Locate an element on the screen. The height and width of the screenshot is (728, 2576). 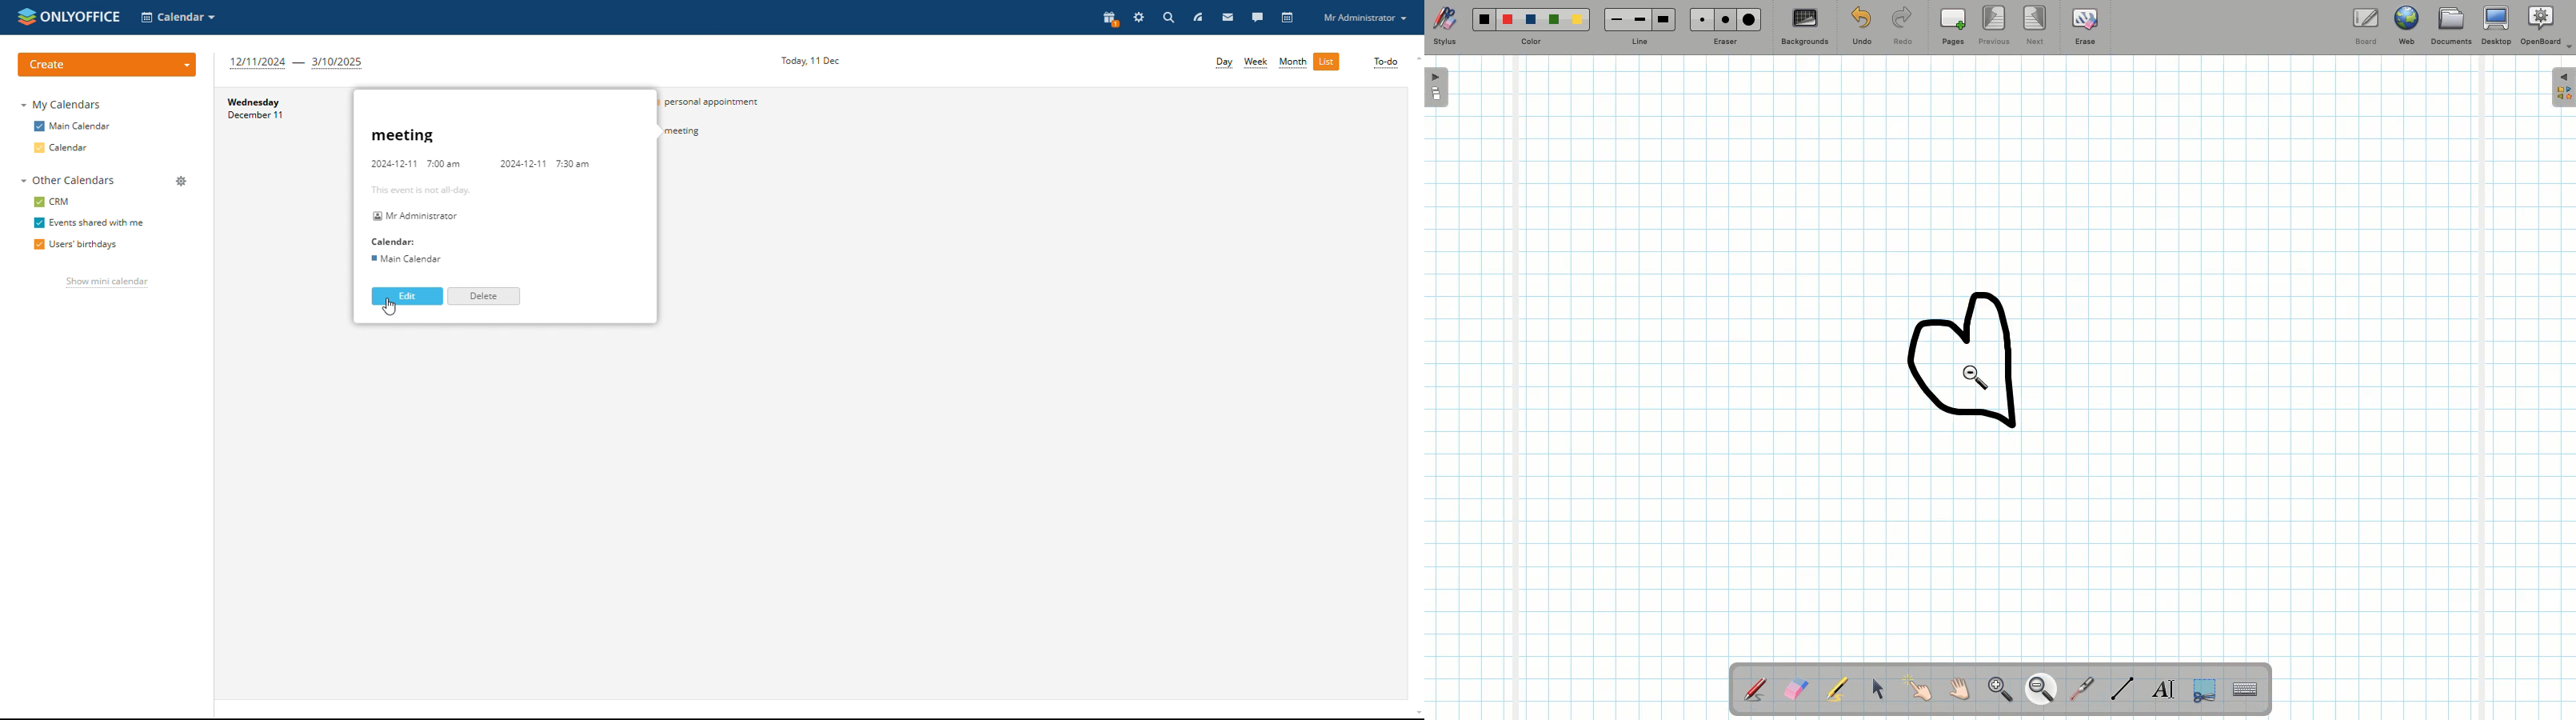
day and date is located at coordinates (276, 128).